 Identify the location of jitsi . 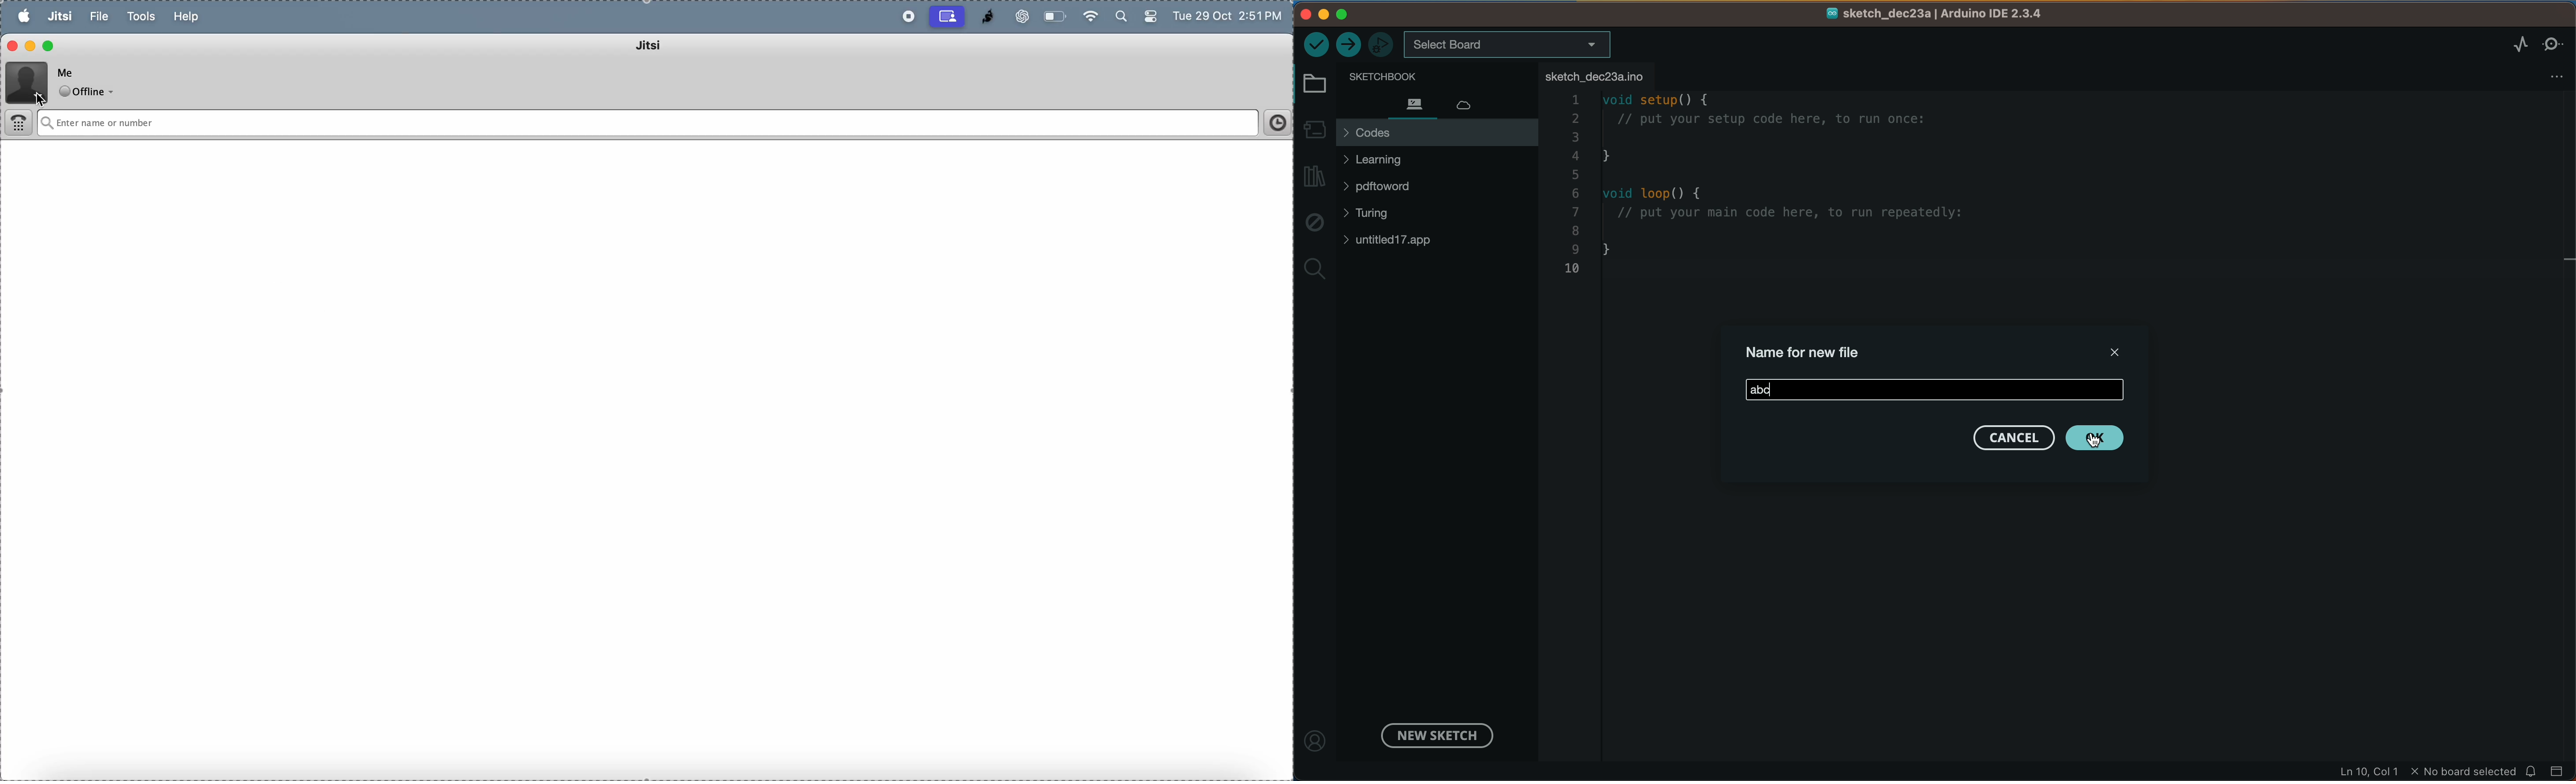
(663, 47).